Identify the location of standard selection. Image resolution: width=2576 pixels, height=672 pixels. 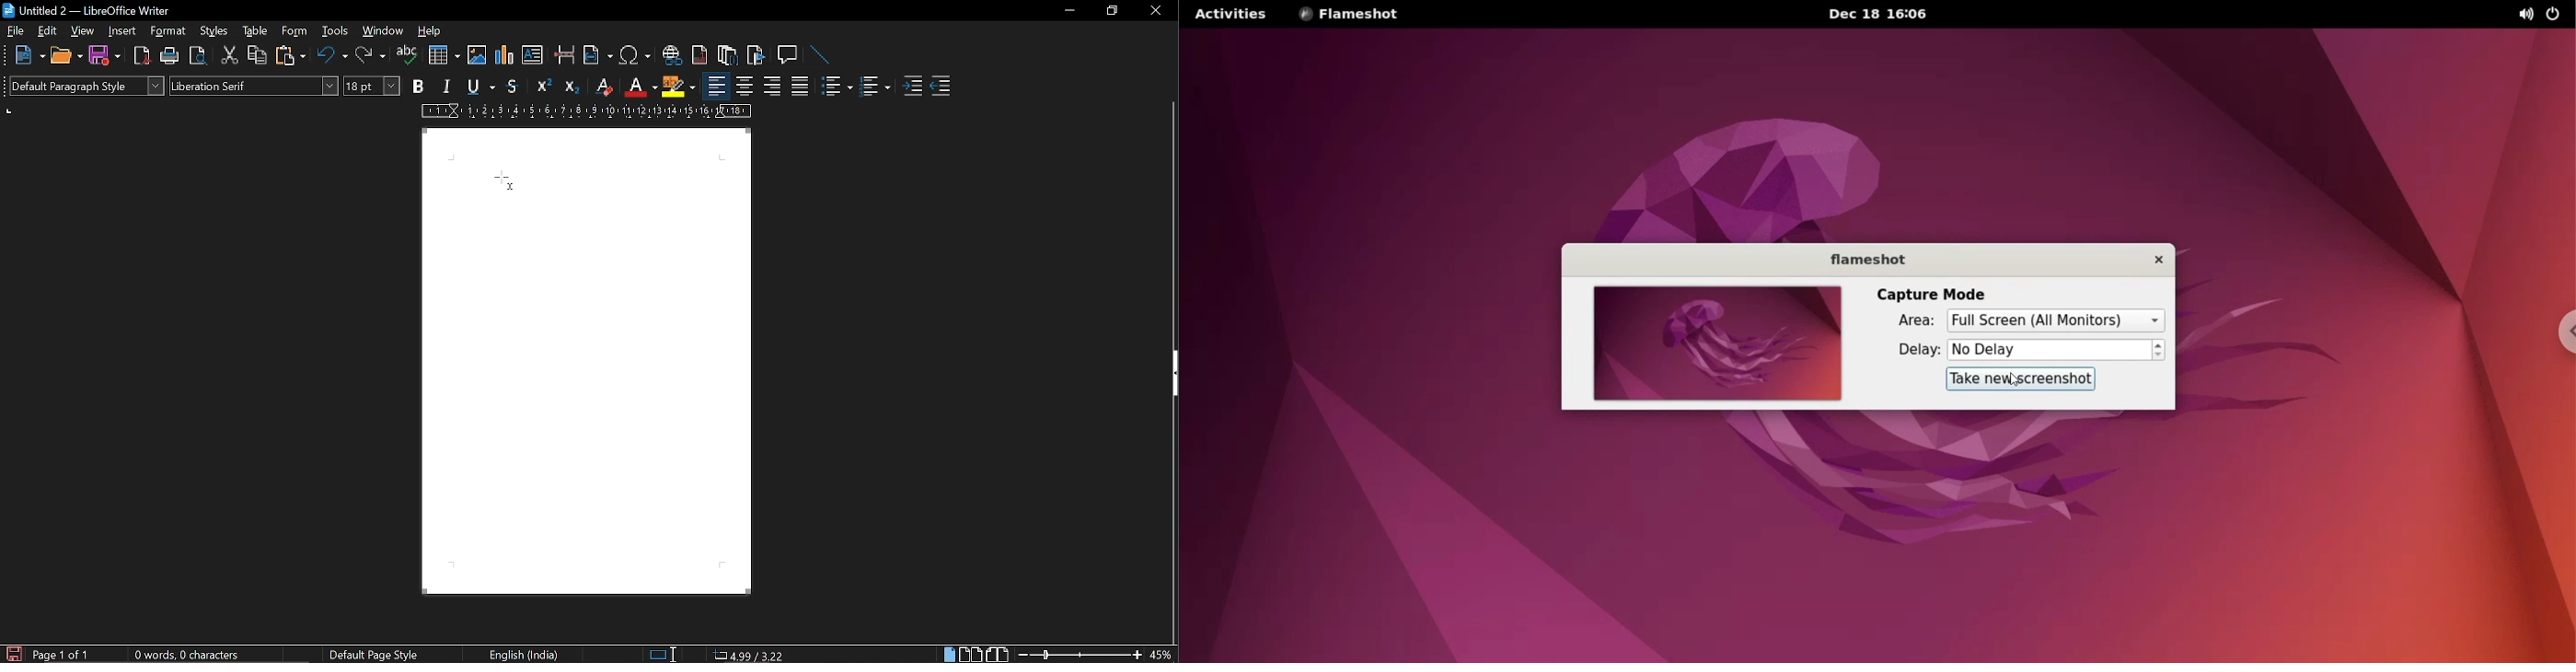
(664, 654).